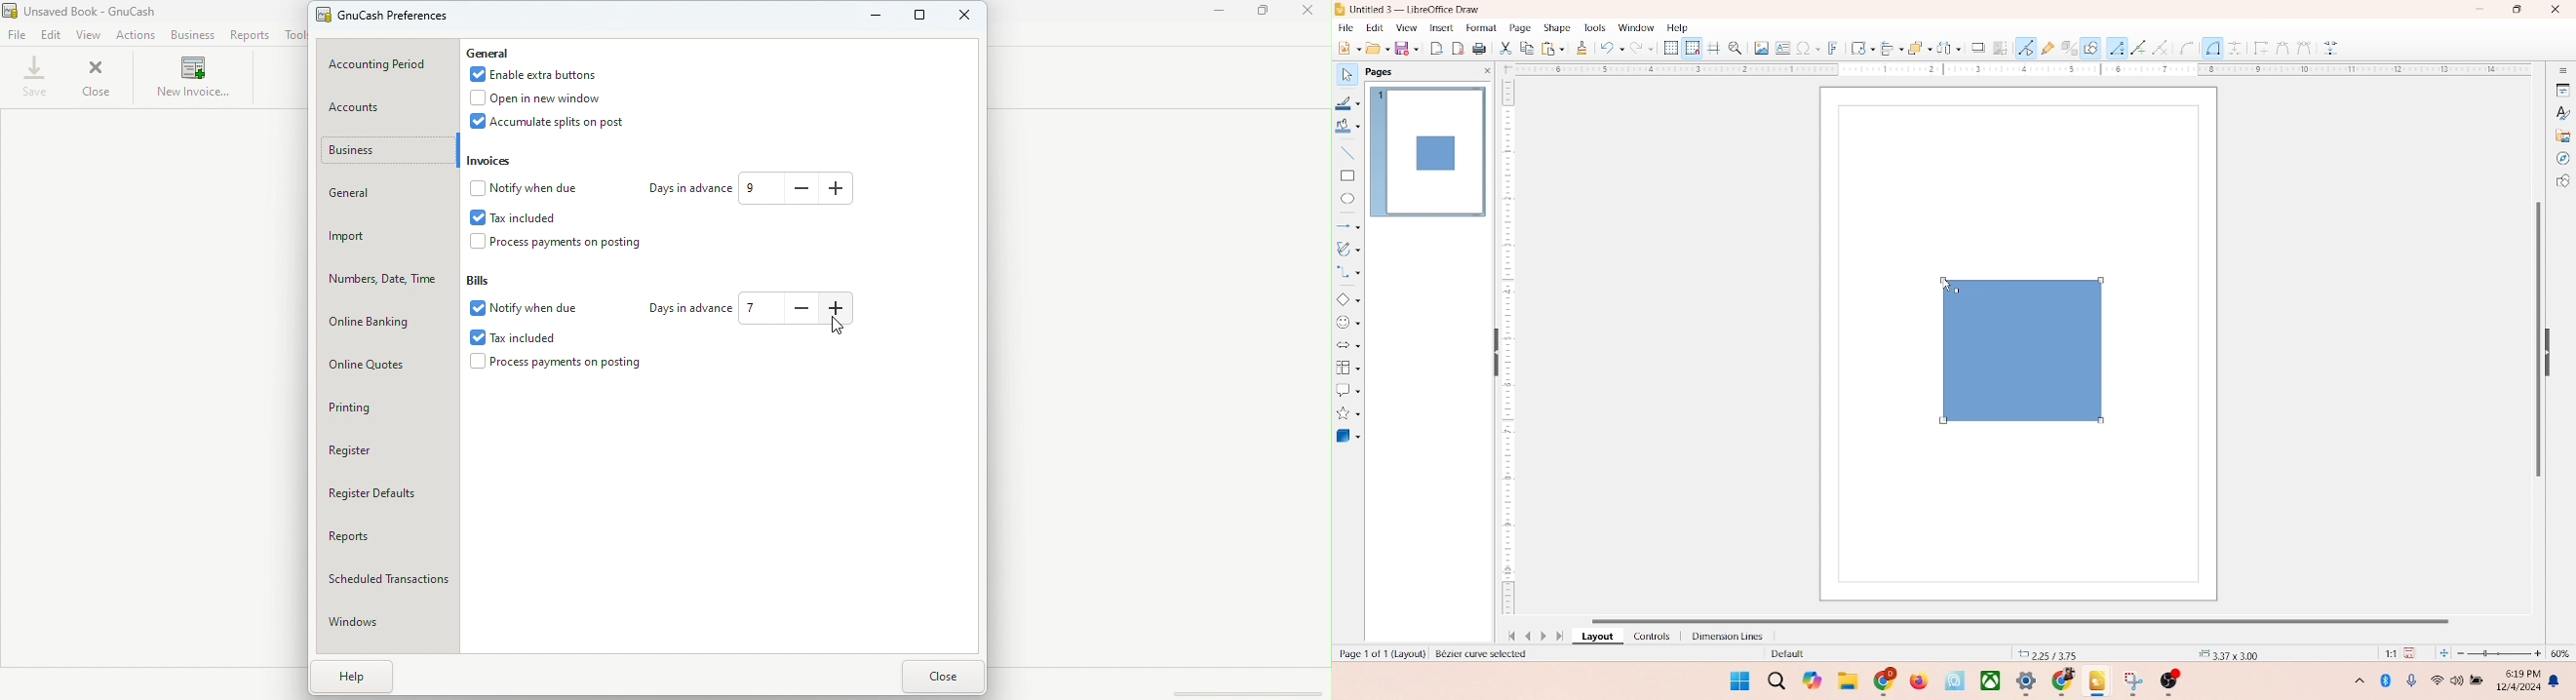  What do you see at coordinates (1265, 14) in the screenshot?
I see `Maximize` at bounding box center [1265, 14].